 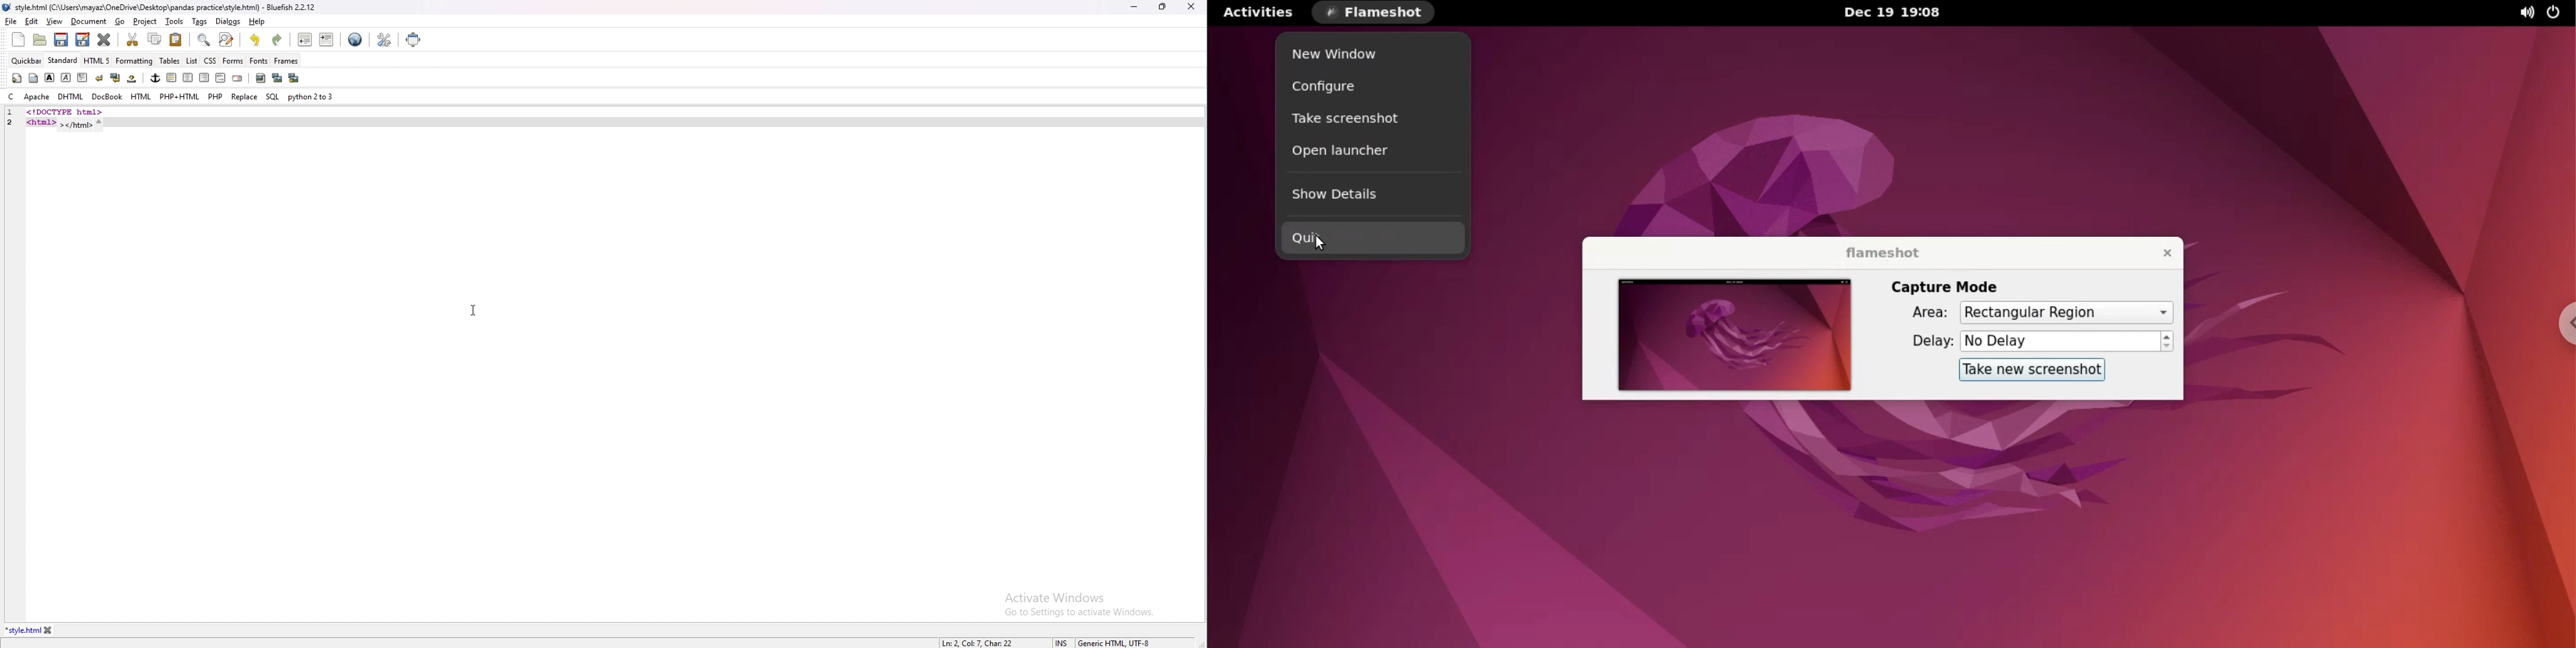 I want to click on left indent, so click(x=170, y=77).